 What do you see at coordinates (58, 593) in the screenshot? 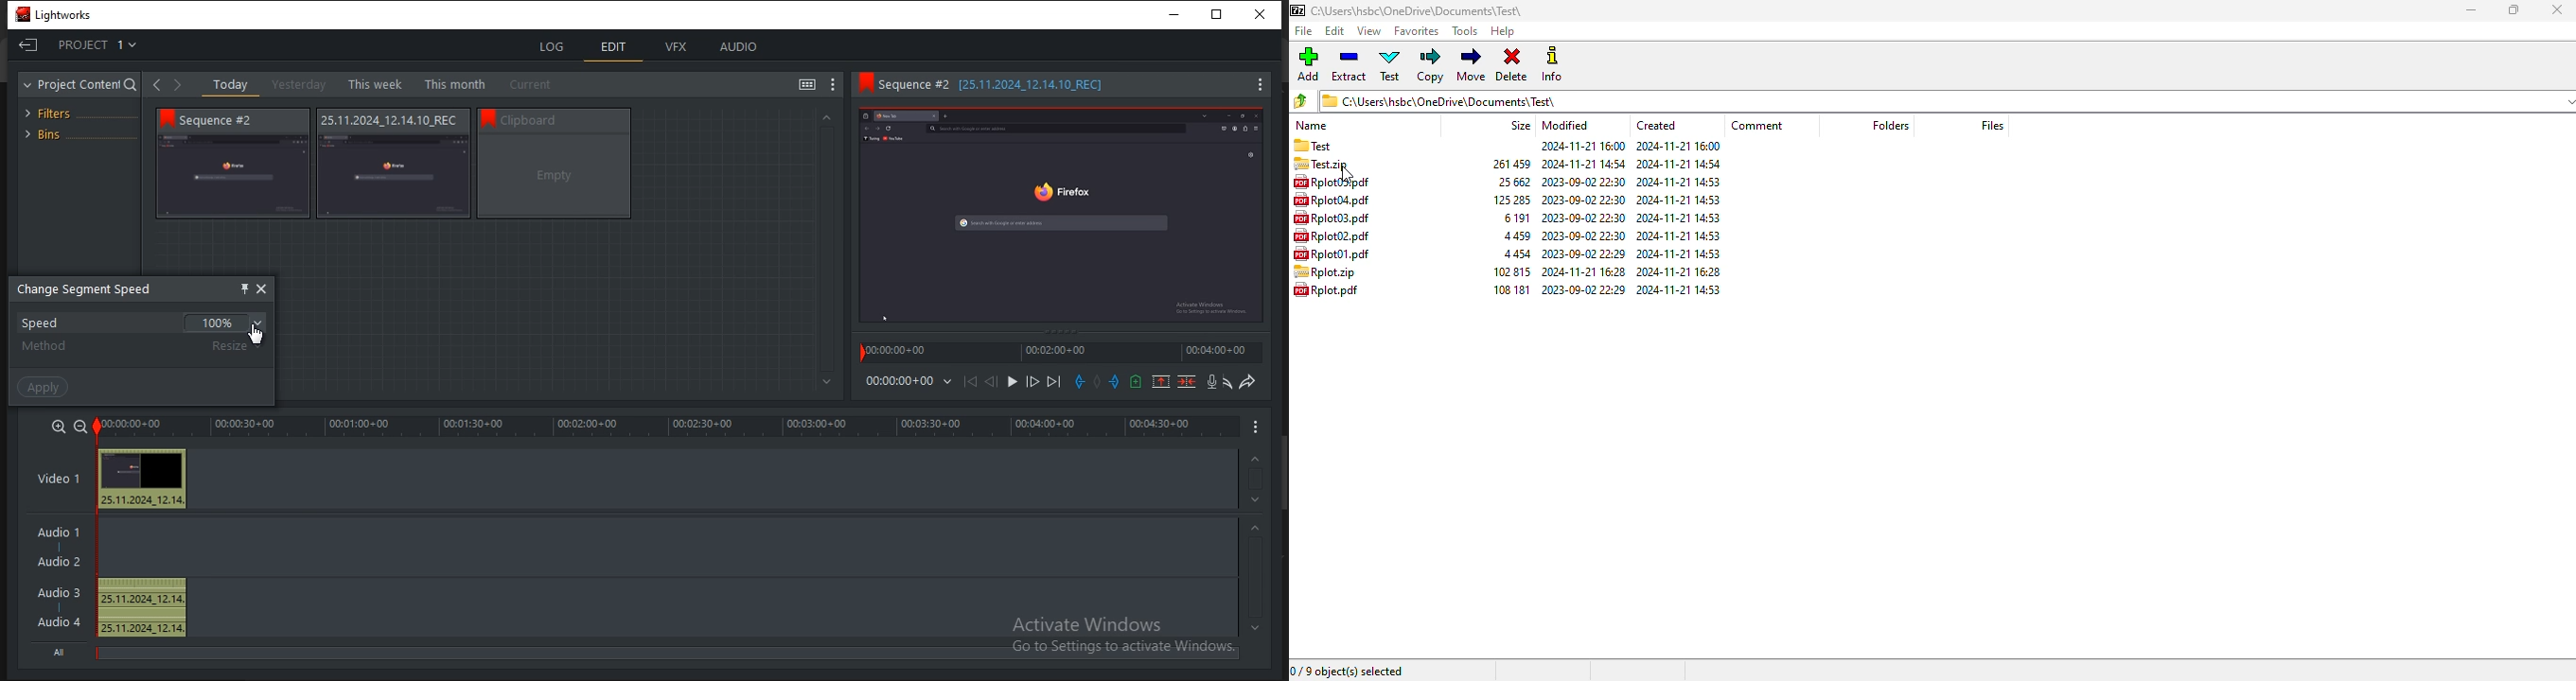
I see `Audio 3` at bounding box center [58, 593].